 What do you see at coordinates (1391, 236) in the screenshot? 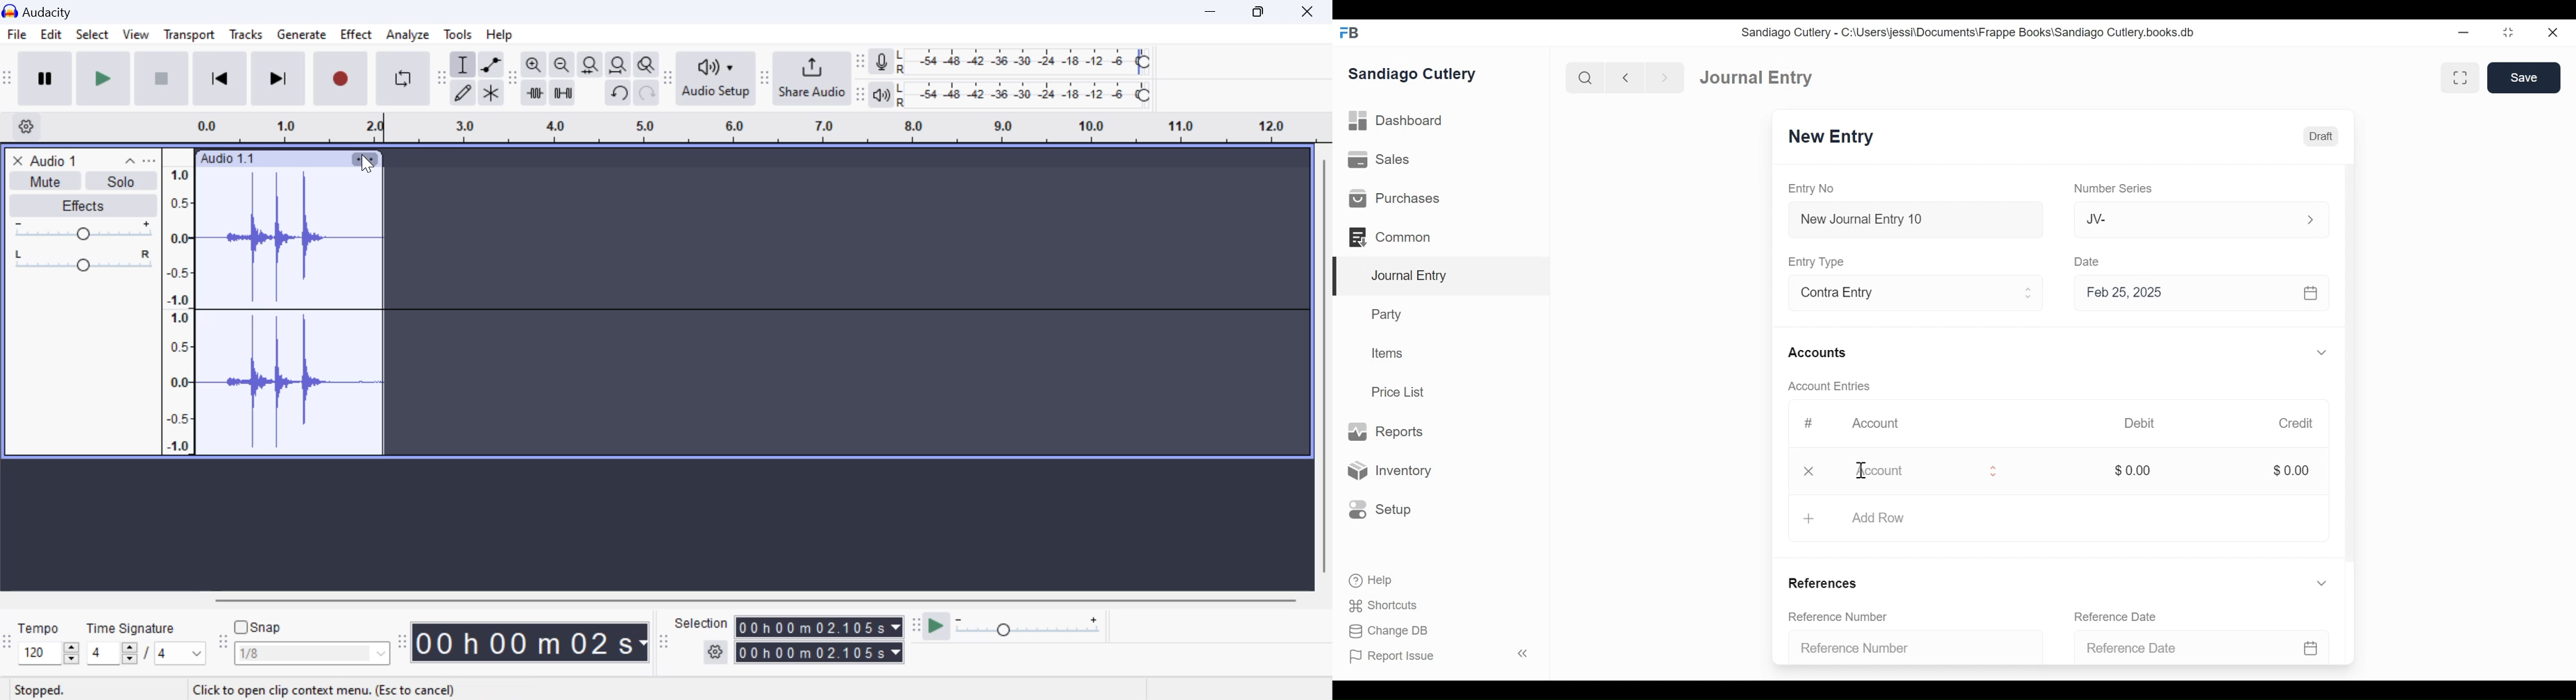
I see `Common` at bounding box center [1391, 236].